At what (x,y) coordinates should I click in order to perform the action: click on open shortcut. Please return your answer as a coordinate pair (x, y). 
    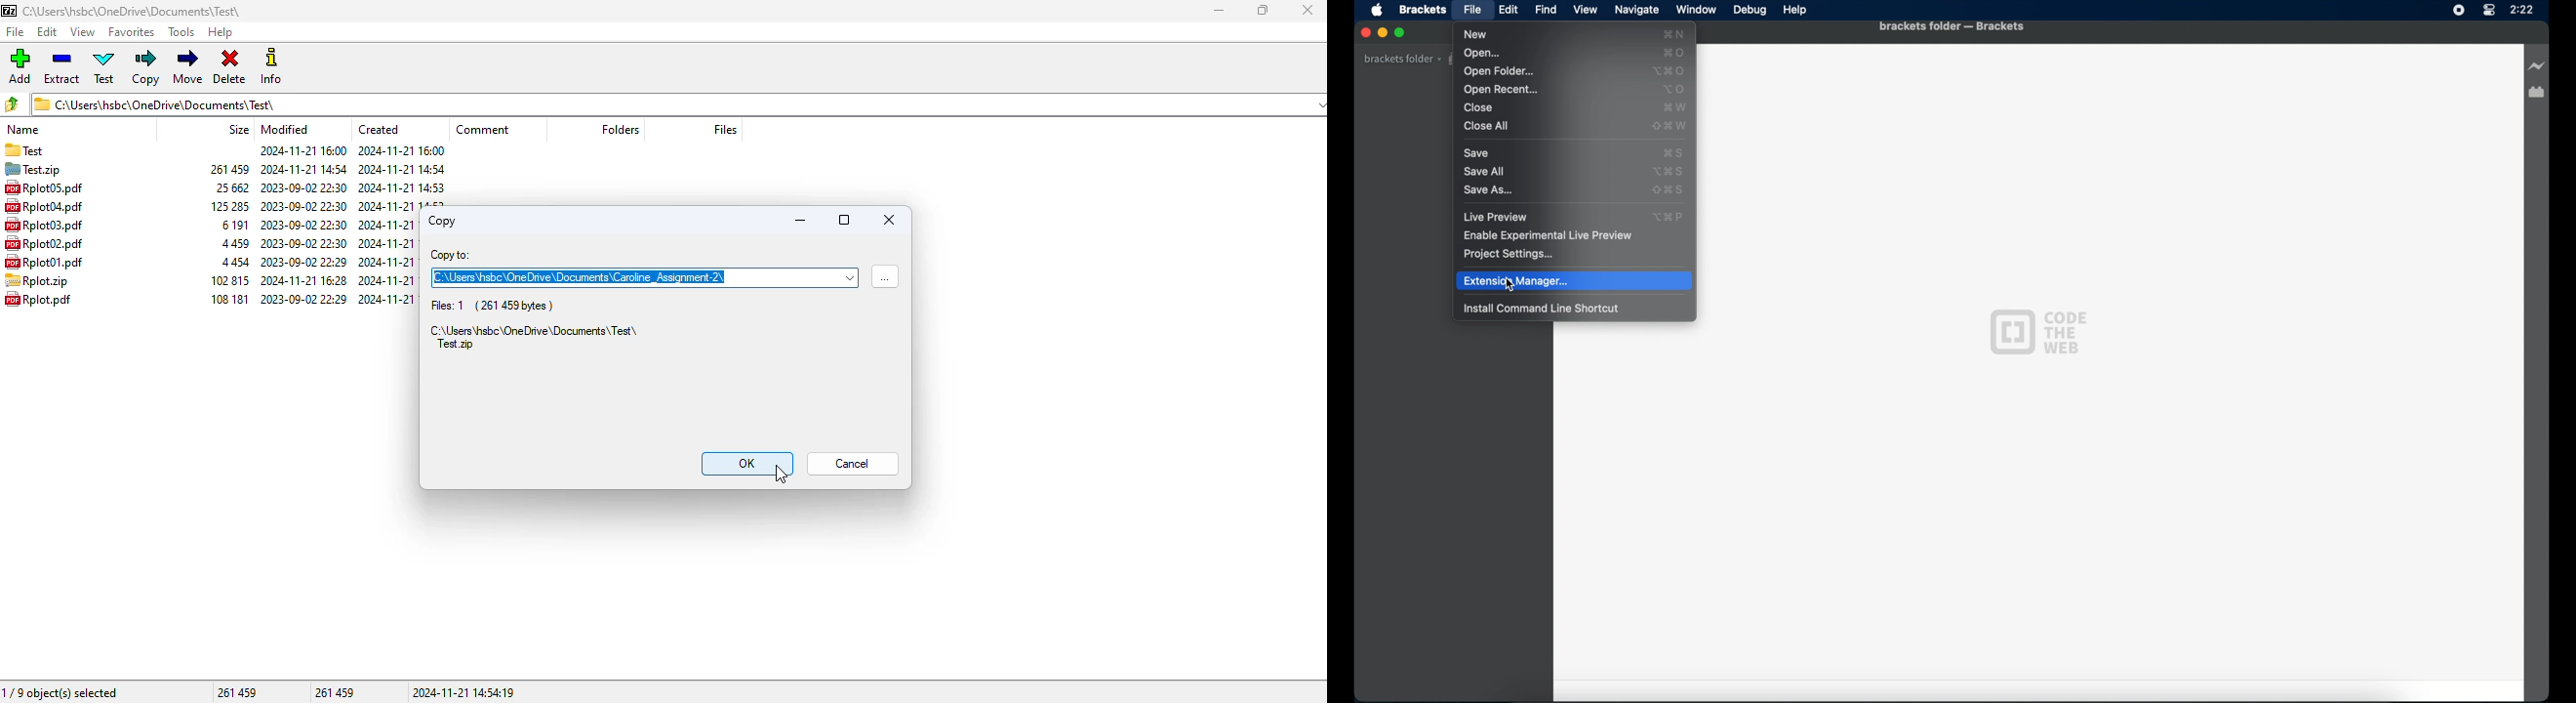
    Looking at the image, I should click on (1674, 52).